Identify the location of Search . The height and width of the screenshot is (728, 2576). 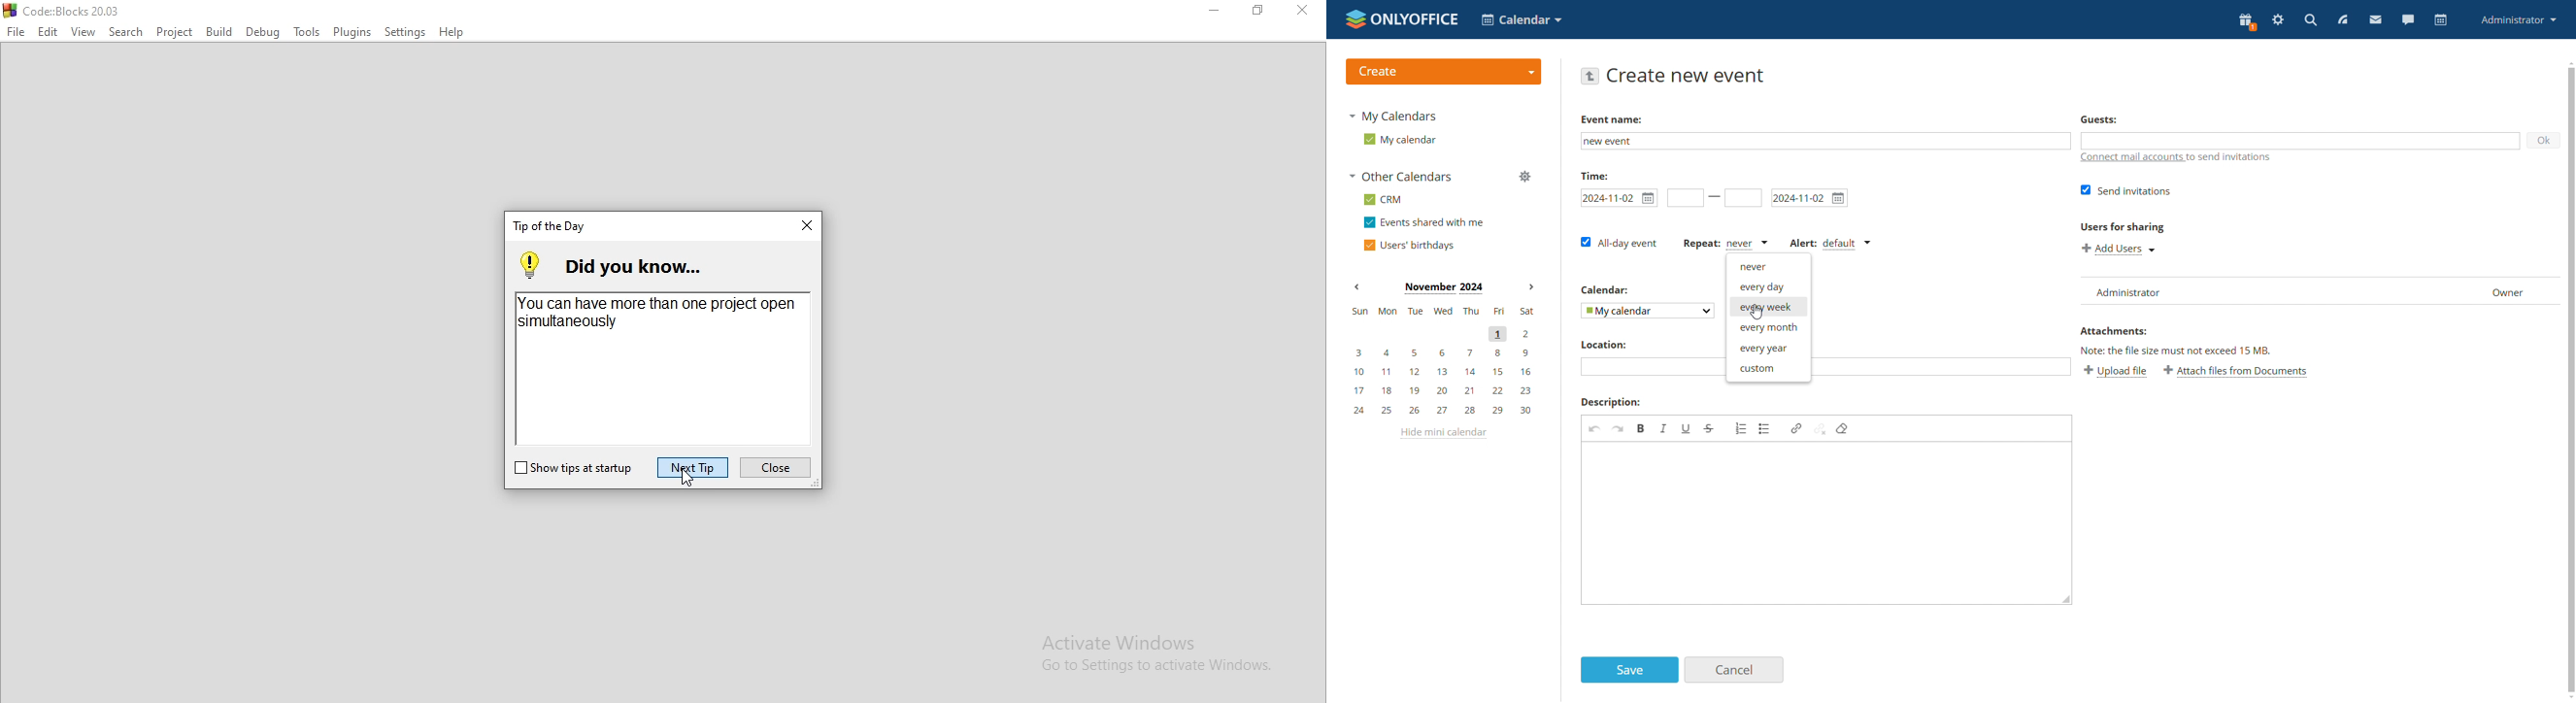
(125, 31).